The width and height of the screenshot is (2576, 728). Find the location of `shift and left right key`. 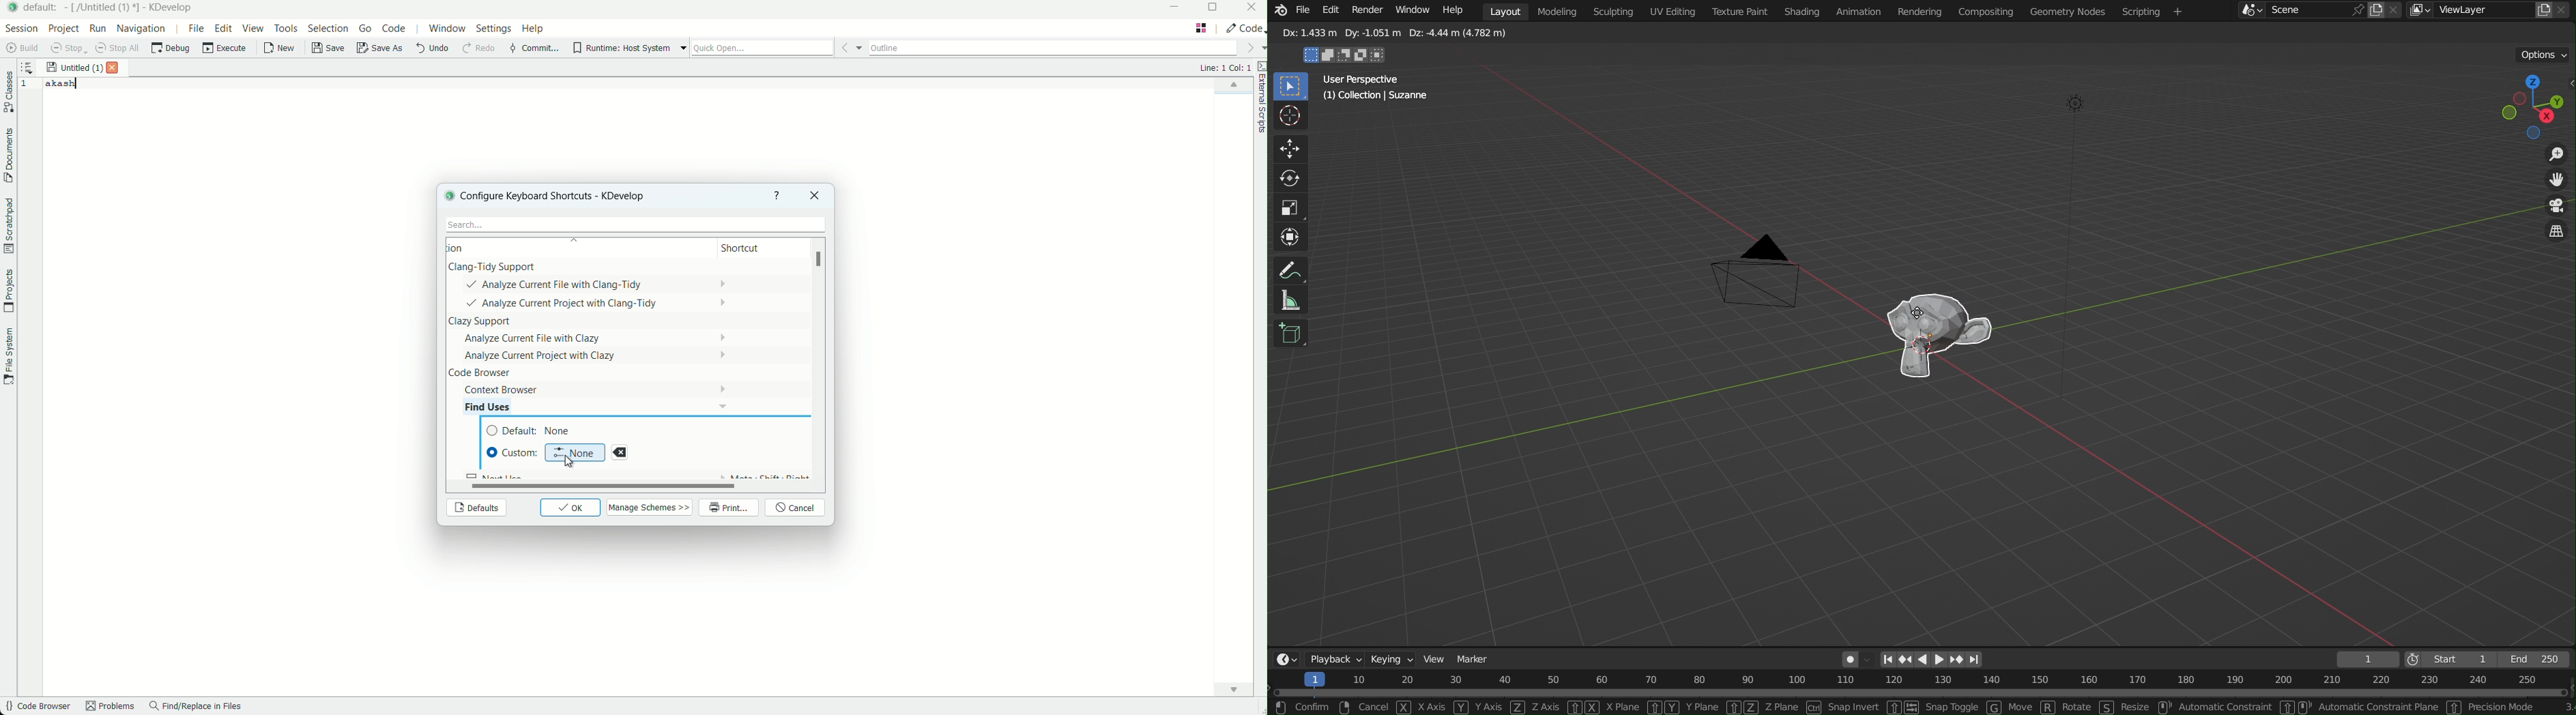

shift and left right key is located at coordinates (1901, 707).